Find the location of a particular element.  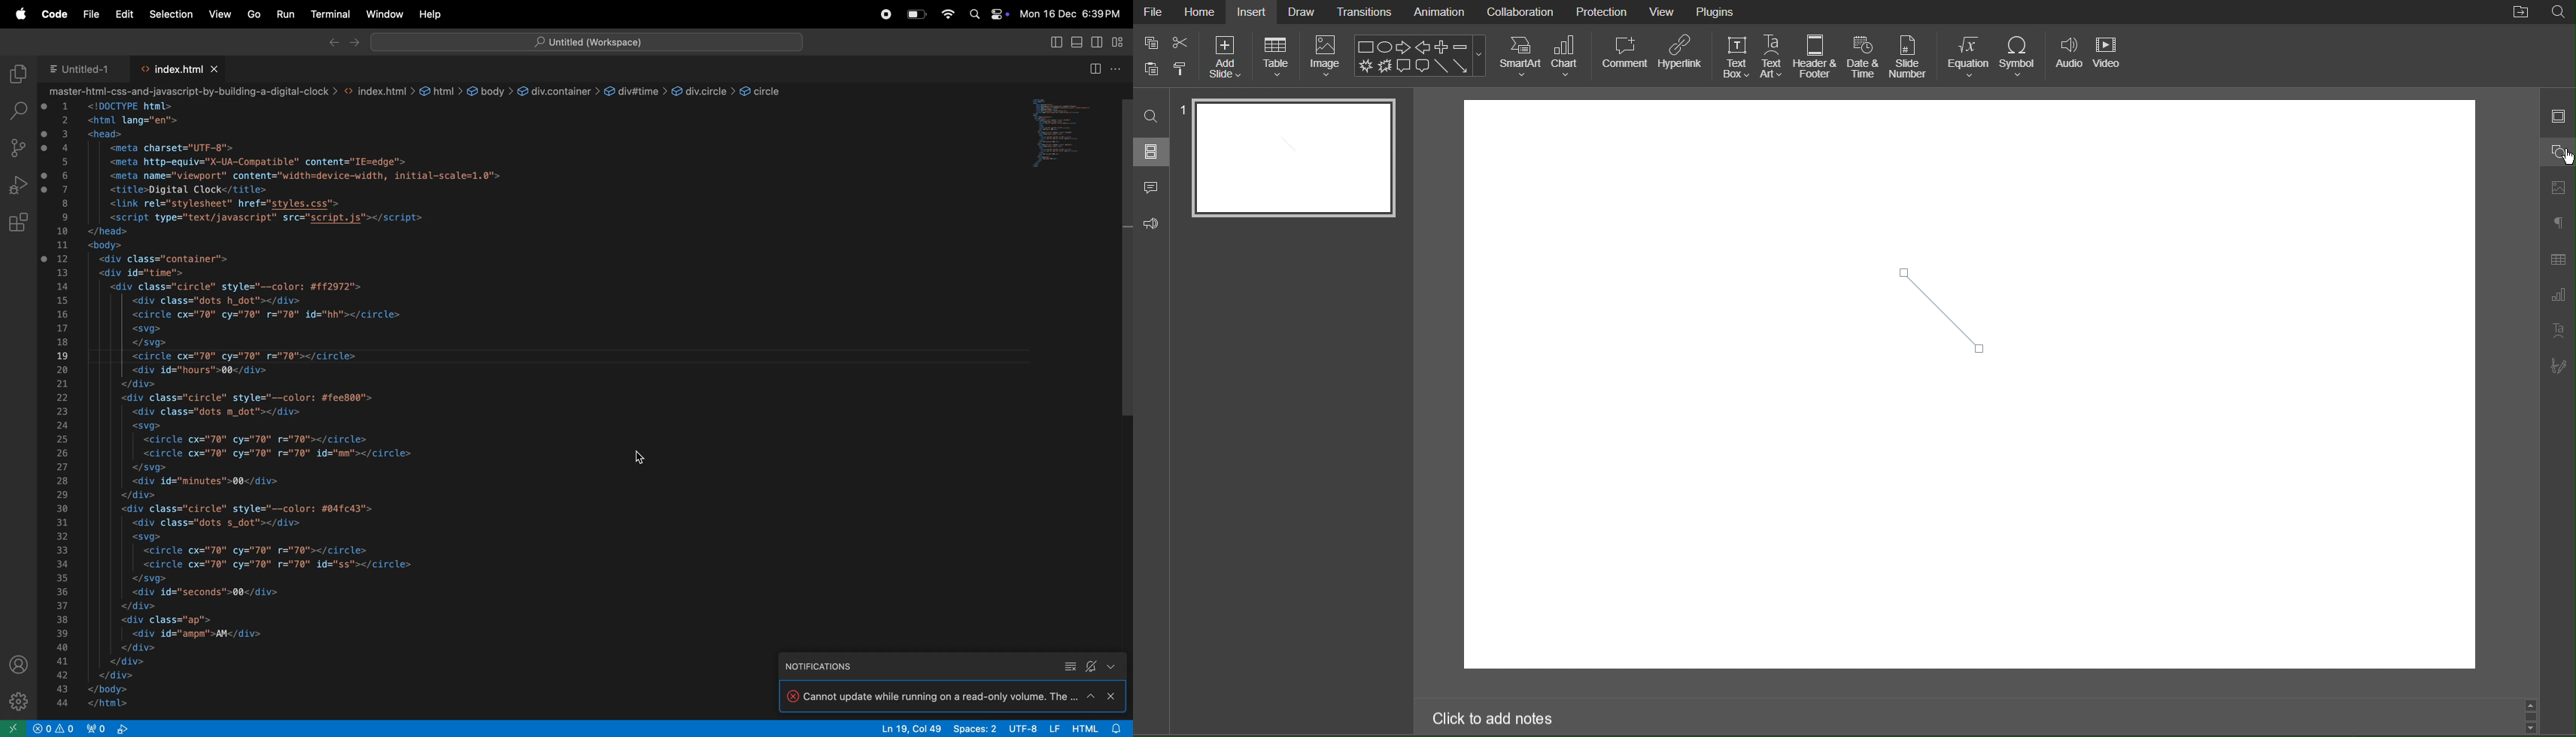

Date & Time is located at coordinates (1864, 57).